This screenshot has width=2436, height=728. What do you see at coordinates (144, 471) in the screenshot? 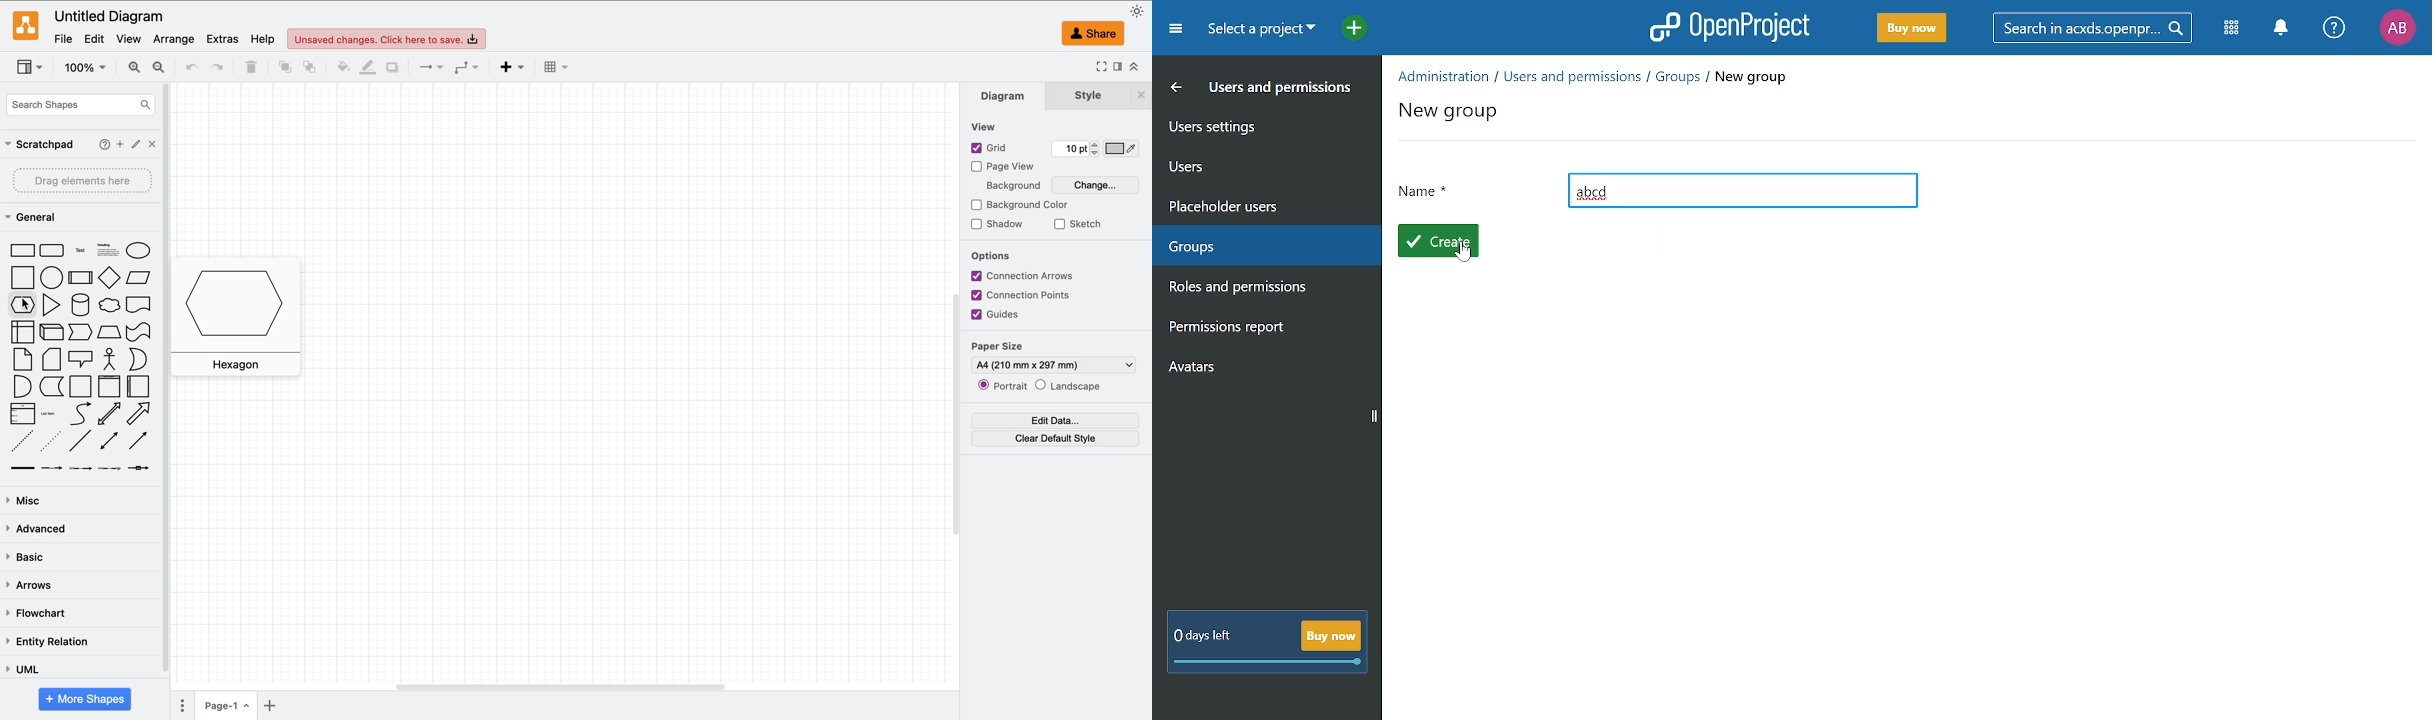
I see `connector with symbol` at bounding box center [144, 471].